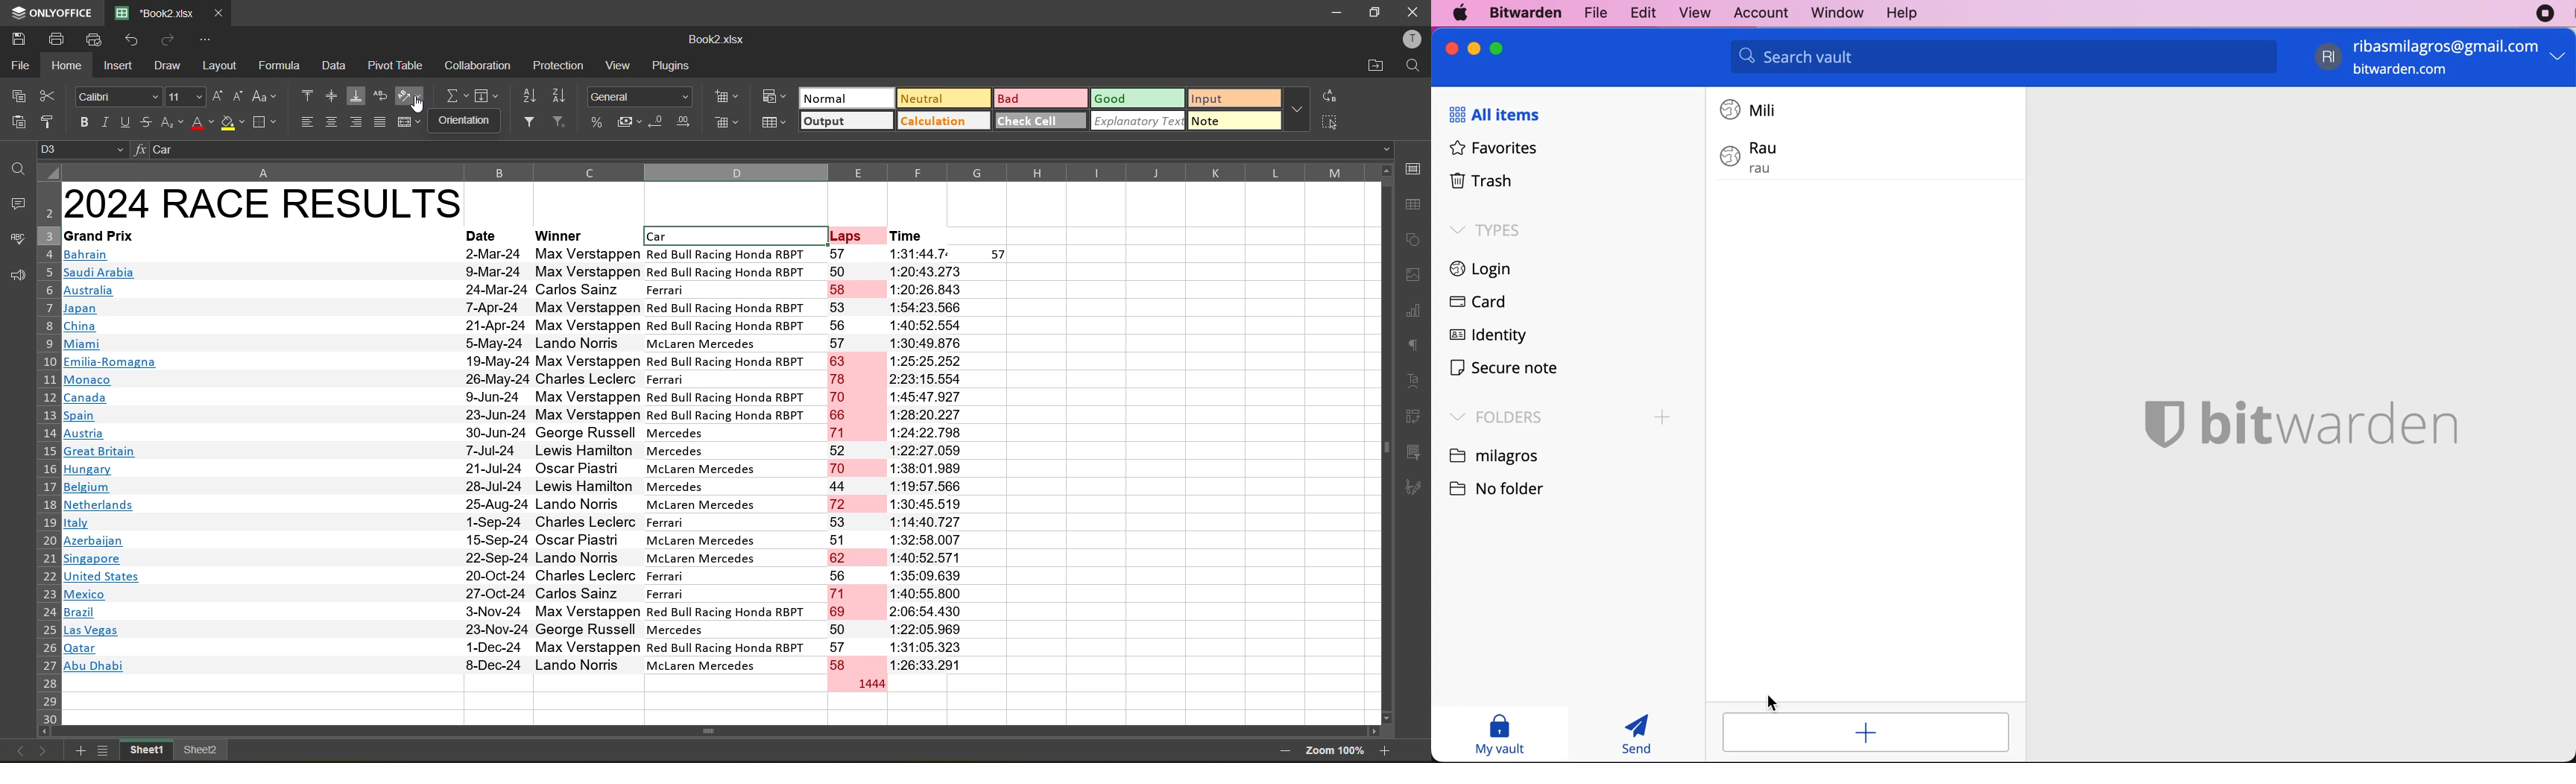  I want to click on all items, so click(1499, 115).